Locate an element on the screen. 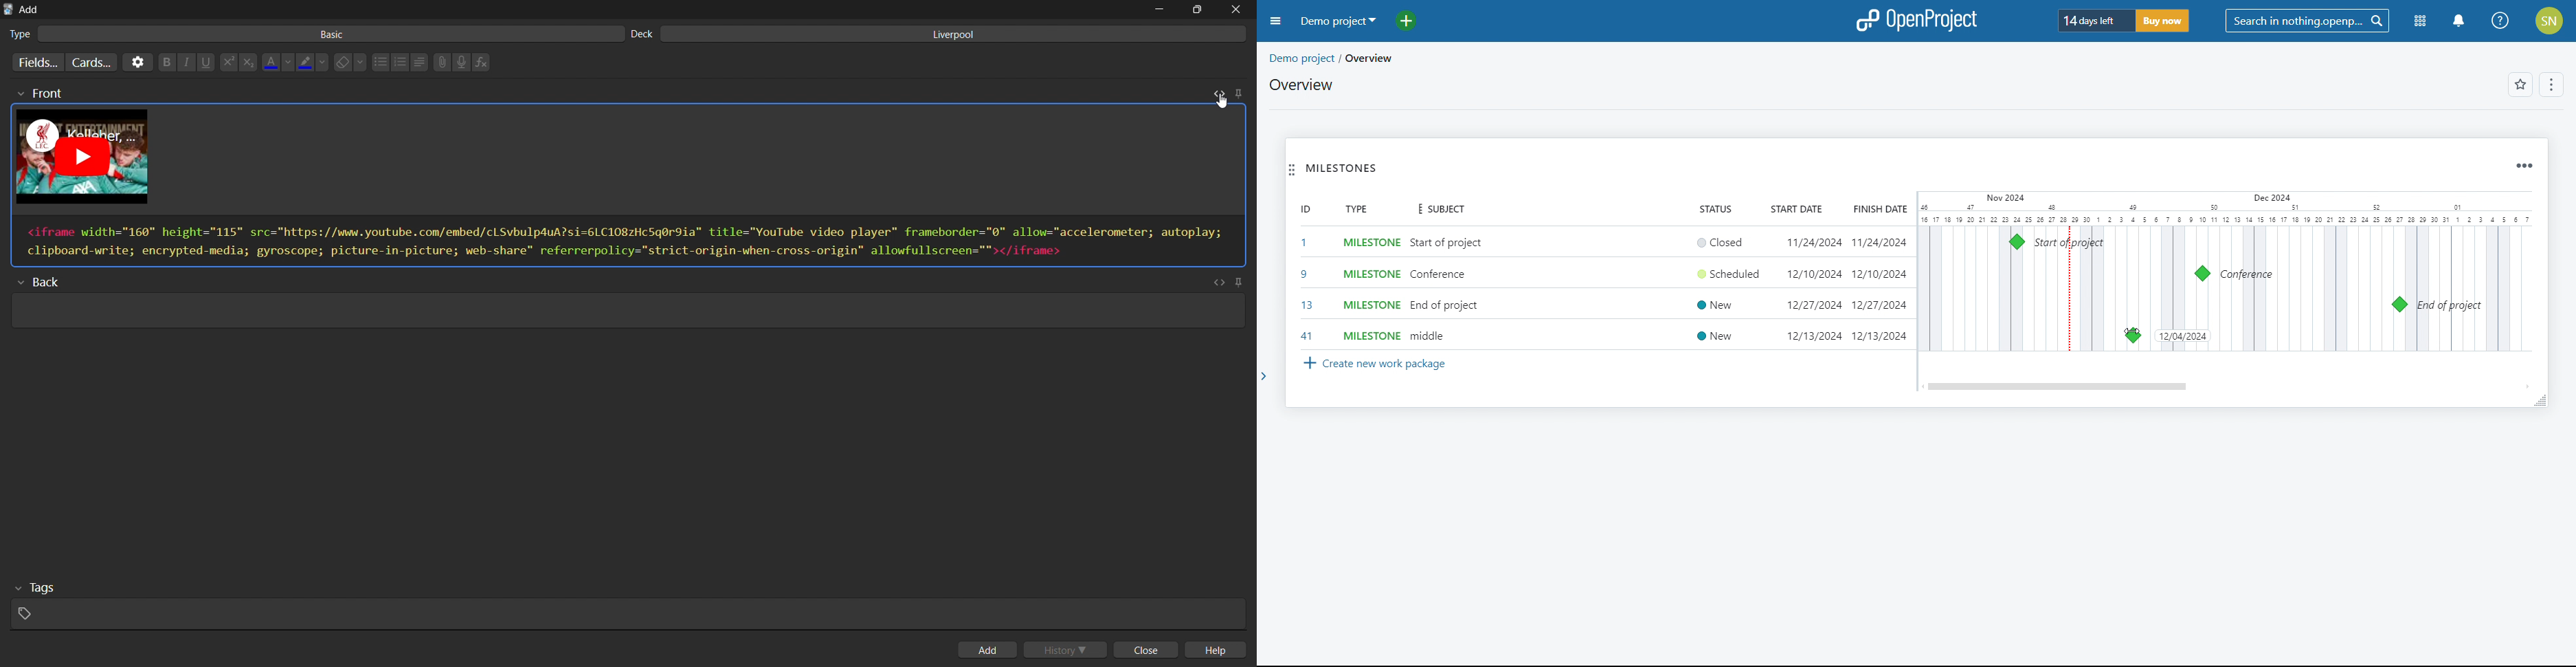  move widget is located at coordinates (1292, 169).